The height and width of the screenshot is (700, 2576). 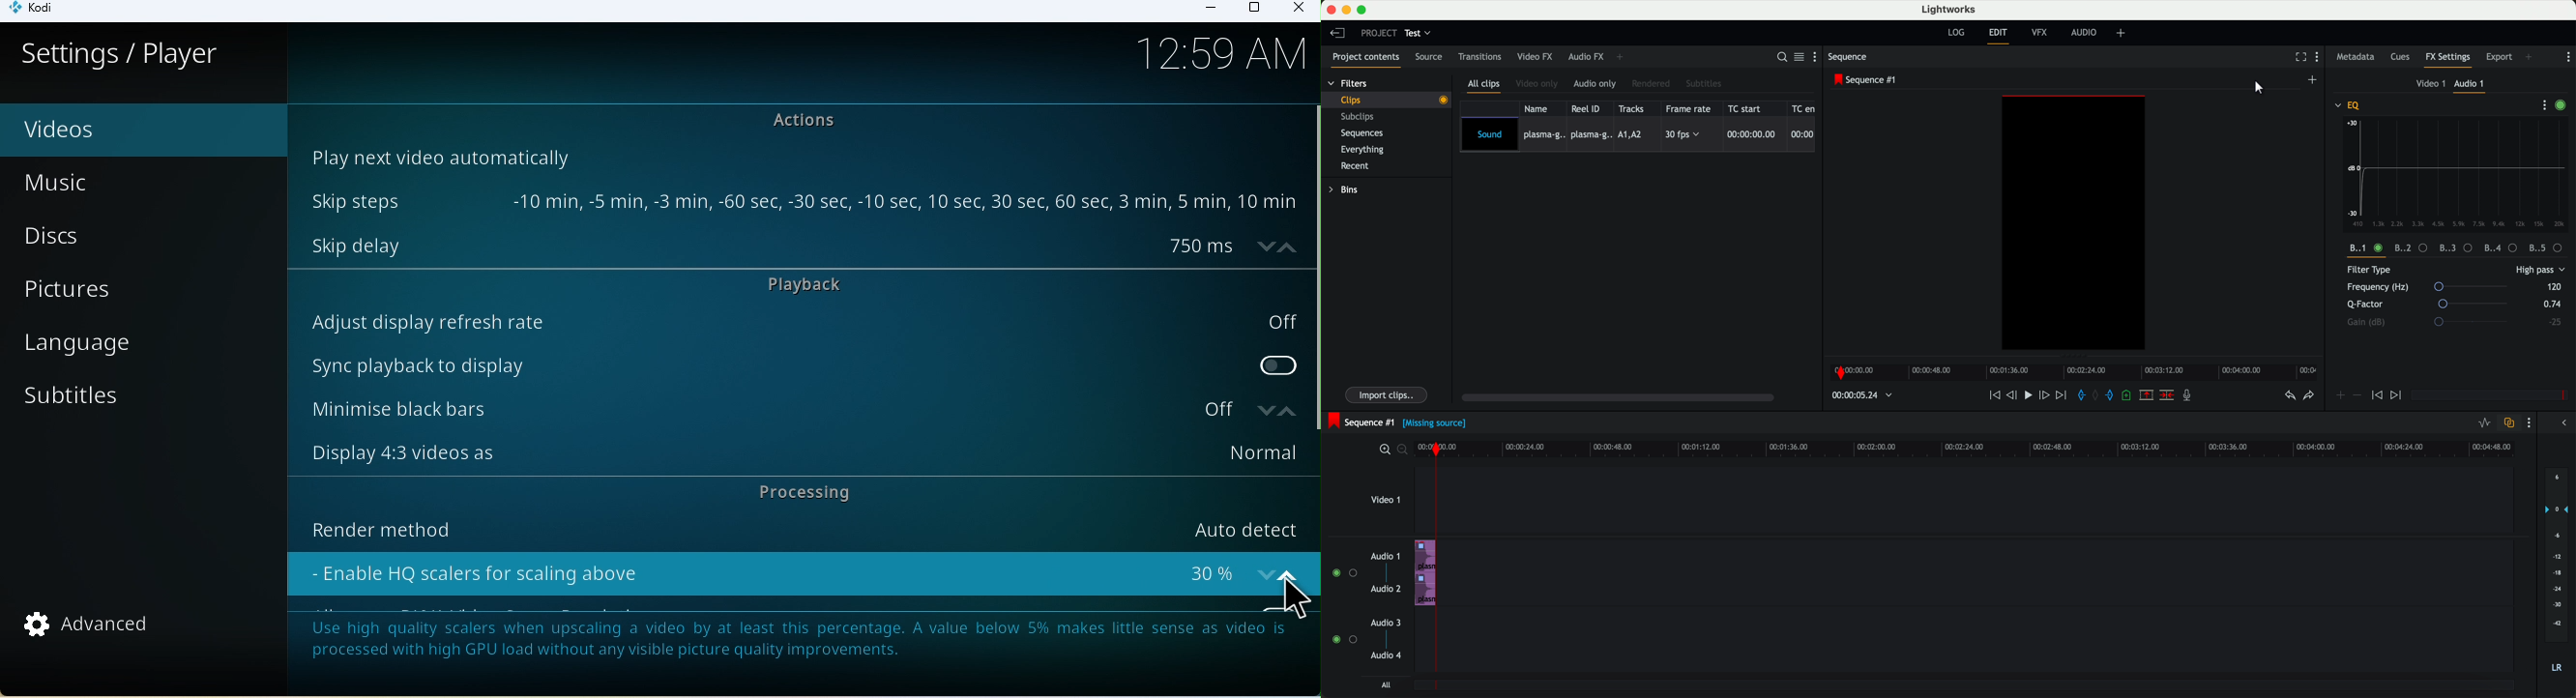 I want to click on show settings menu, so click(x=1817, y=58).